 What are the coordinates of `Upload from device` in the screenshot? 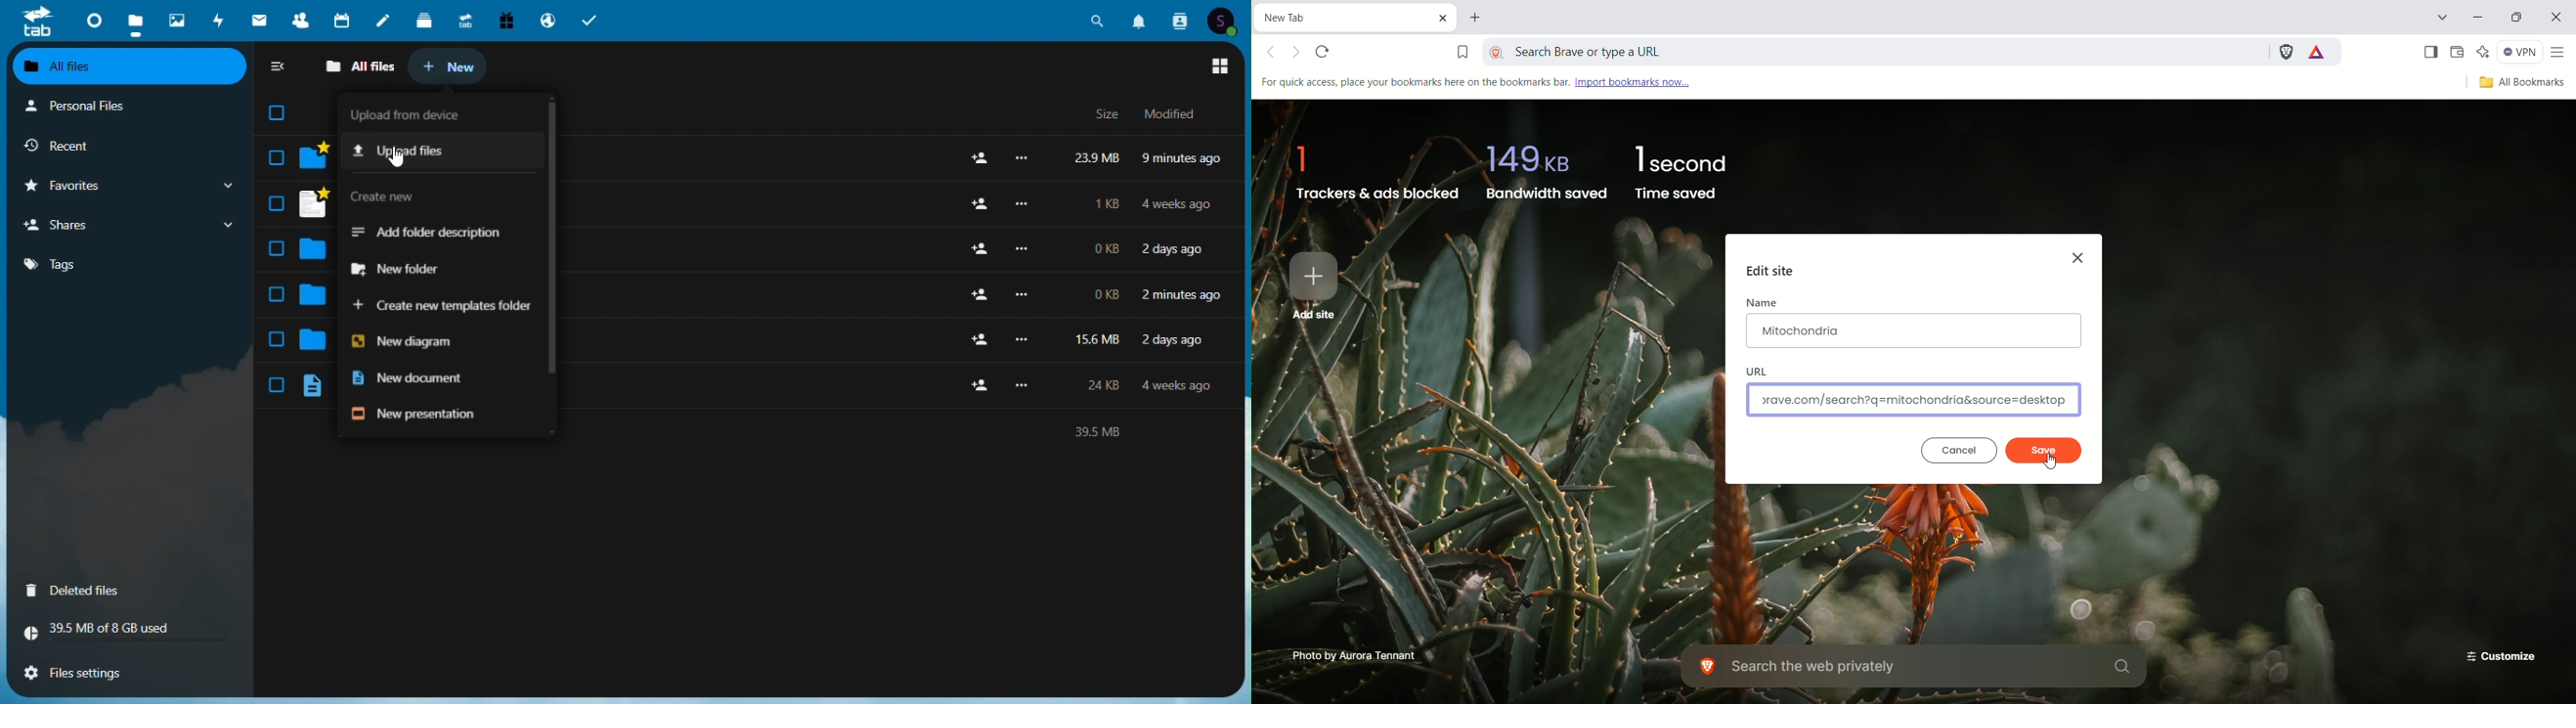 It's located at (413, 113).